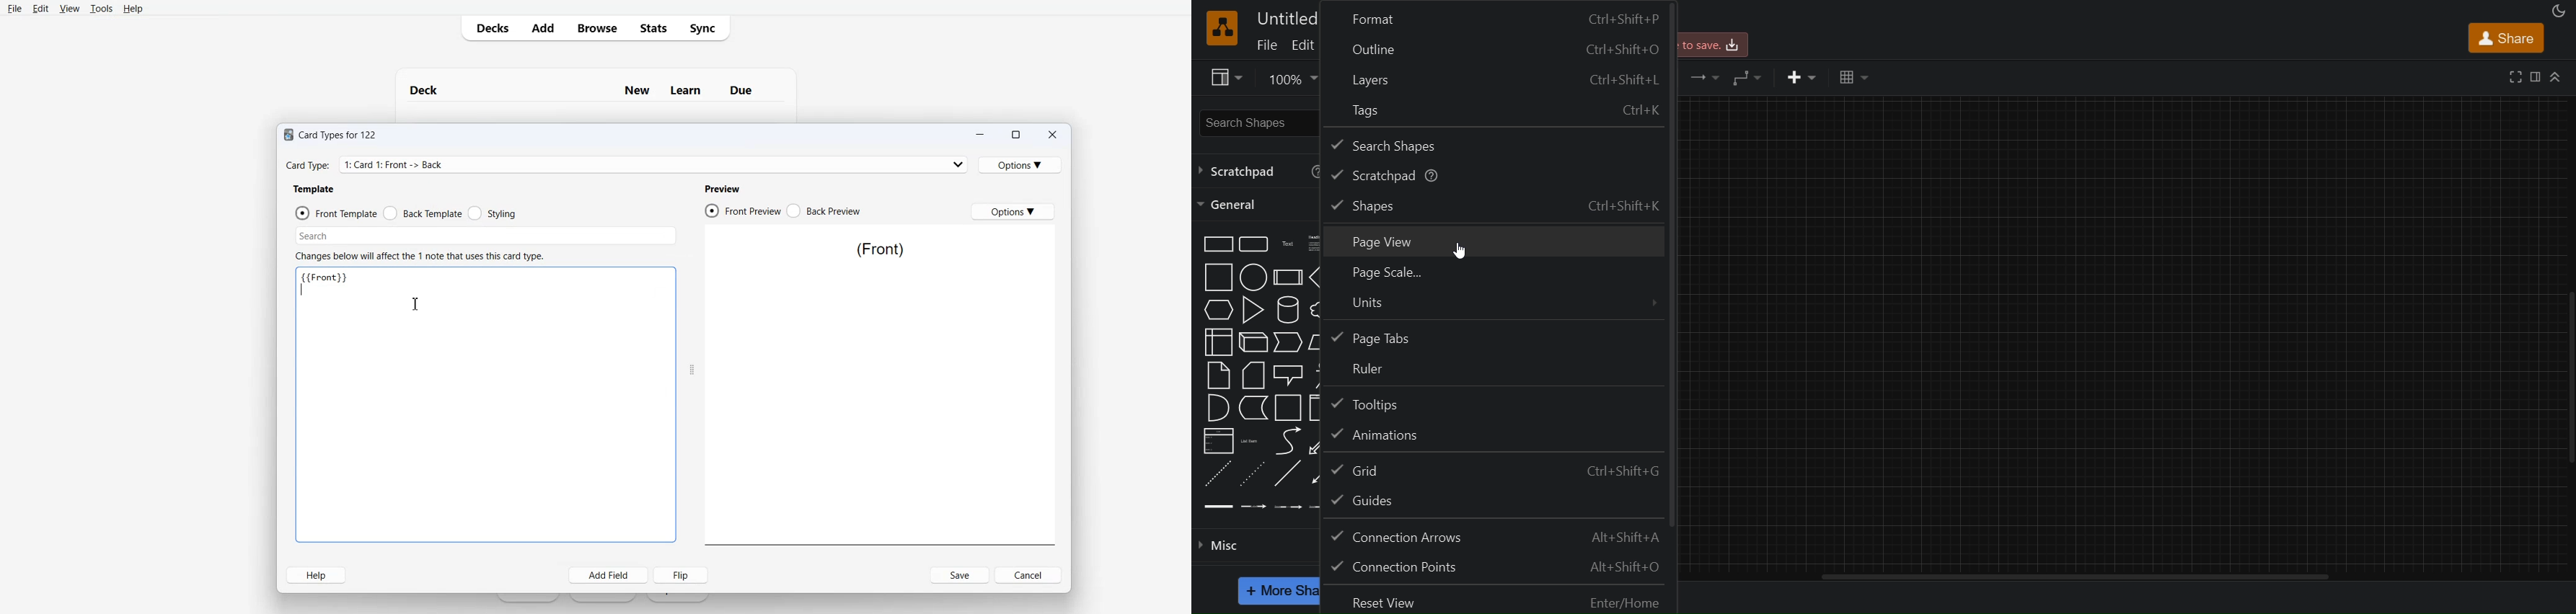 The width and height of the screenshot is (2576, 616). What do you see at coordinates (654, 28) in the screenshot?
I see `Stats` at bounding box center [654, 28].